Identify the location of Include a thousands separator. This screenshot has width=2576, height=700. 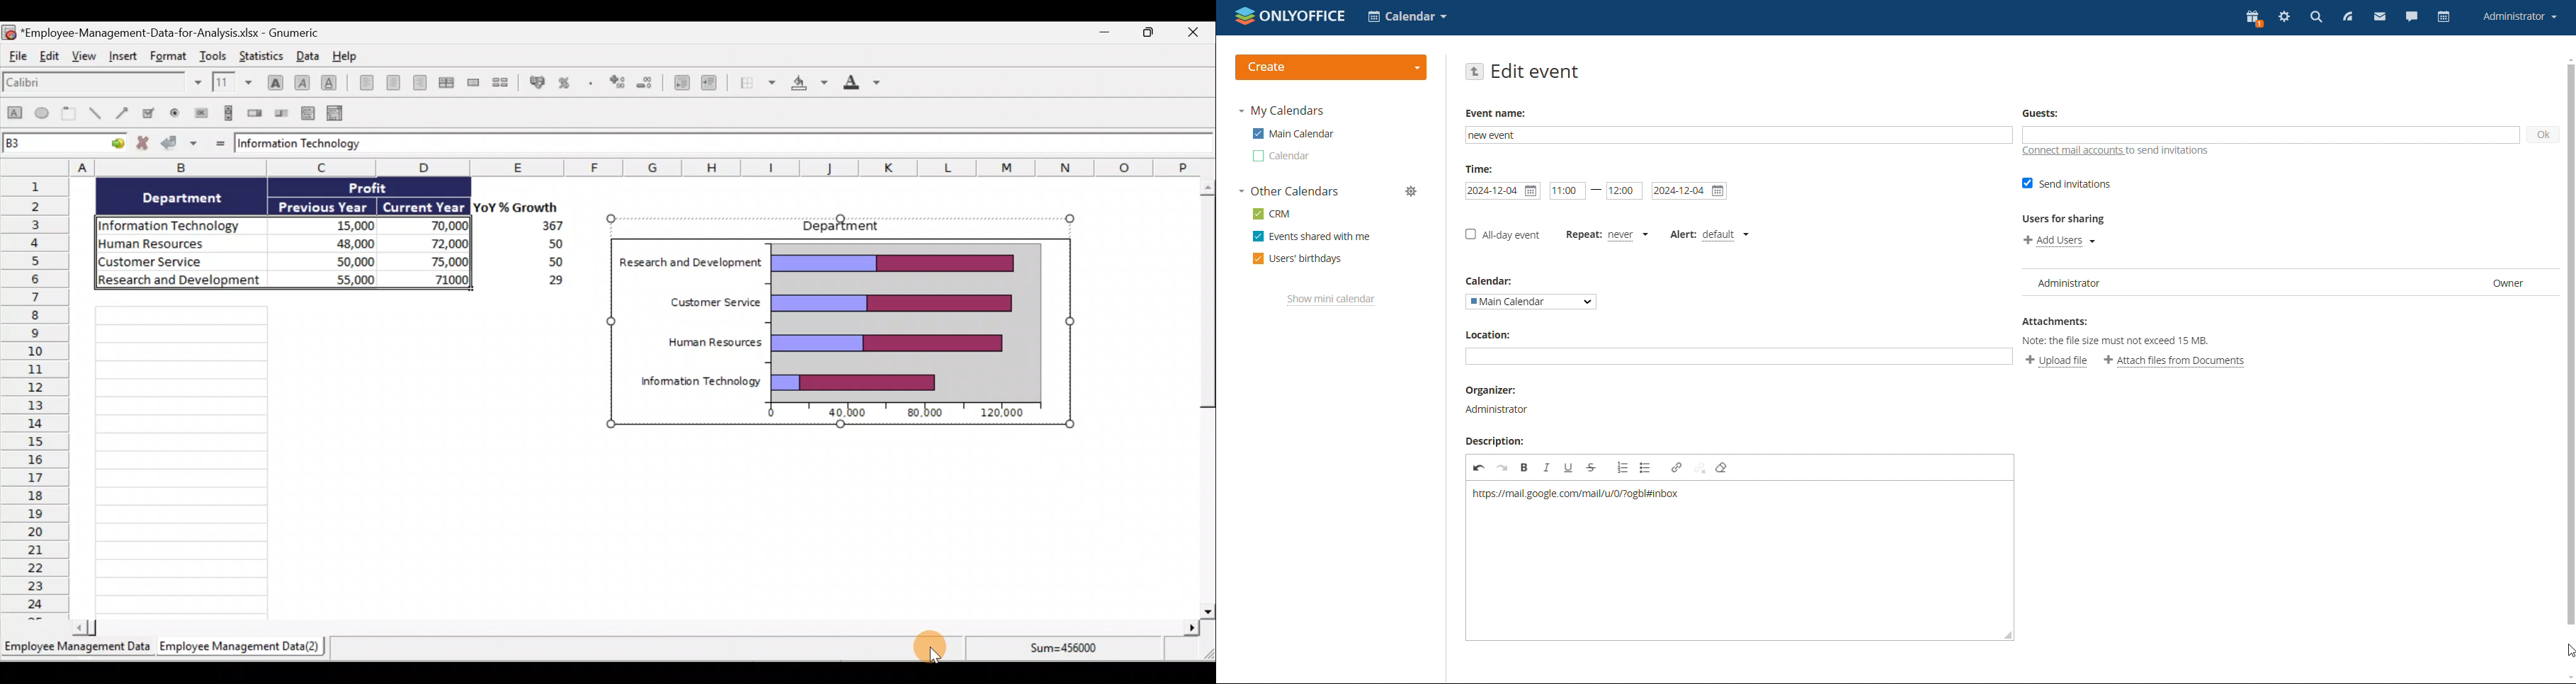
(592, 84).